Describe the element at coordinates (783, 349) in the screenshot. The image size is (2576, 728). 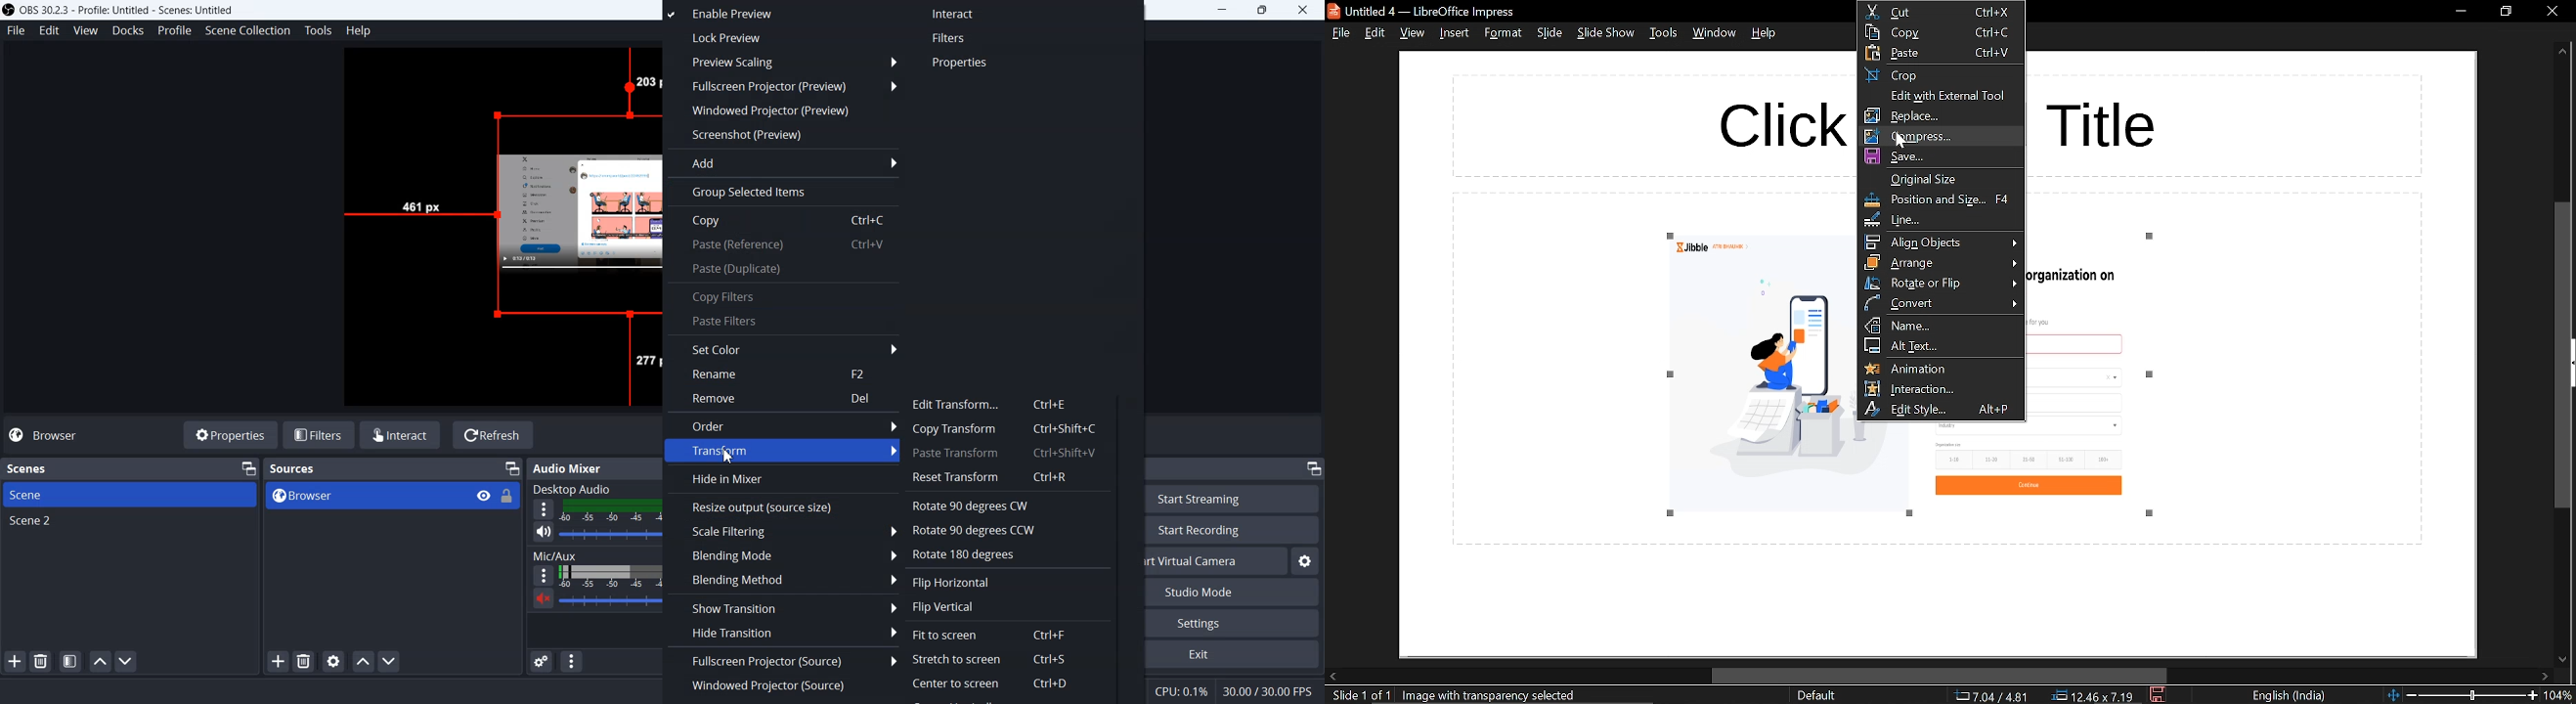
I see `Set Color` at that location.